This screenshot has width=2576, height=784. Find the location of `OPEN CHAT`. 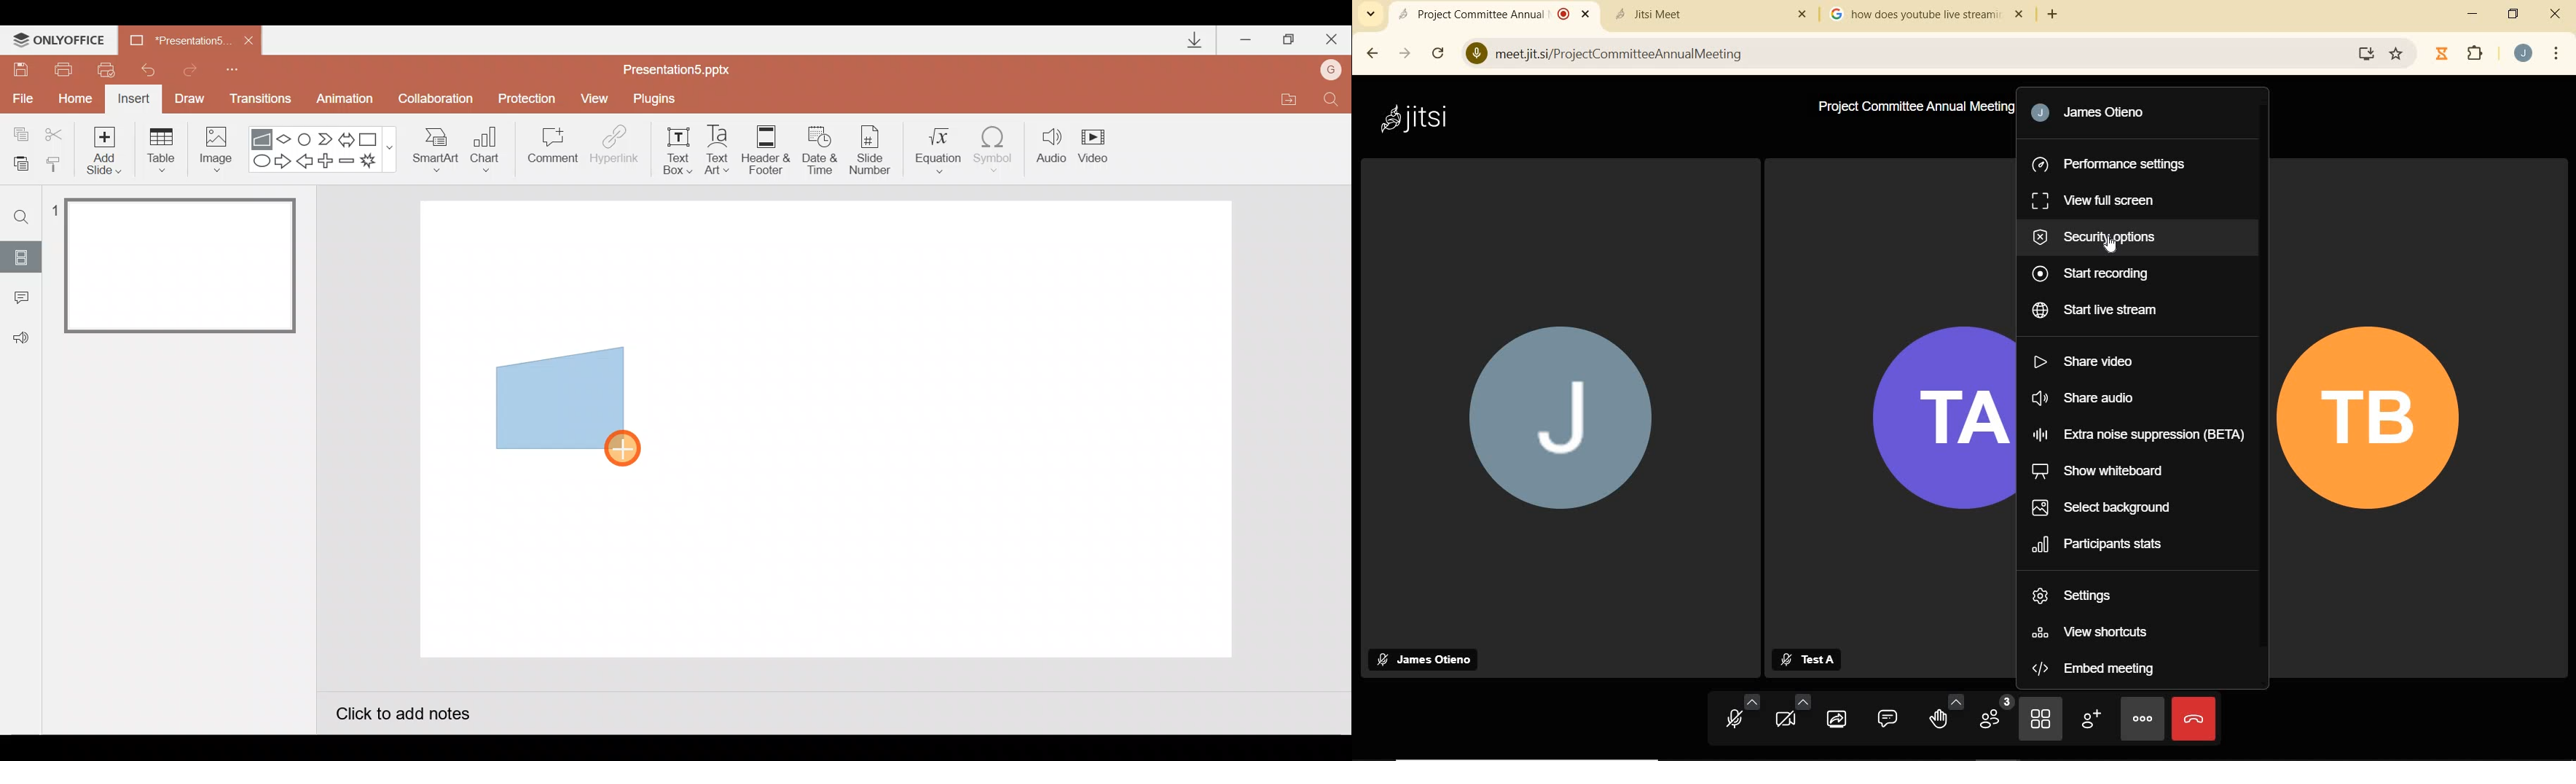

OPEN CHAT is located at coordinates (1889, 718).